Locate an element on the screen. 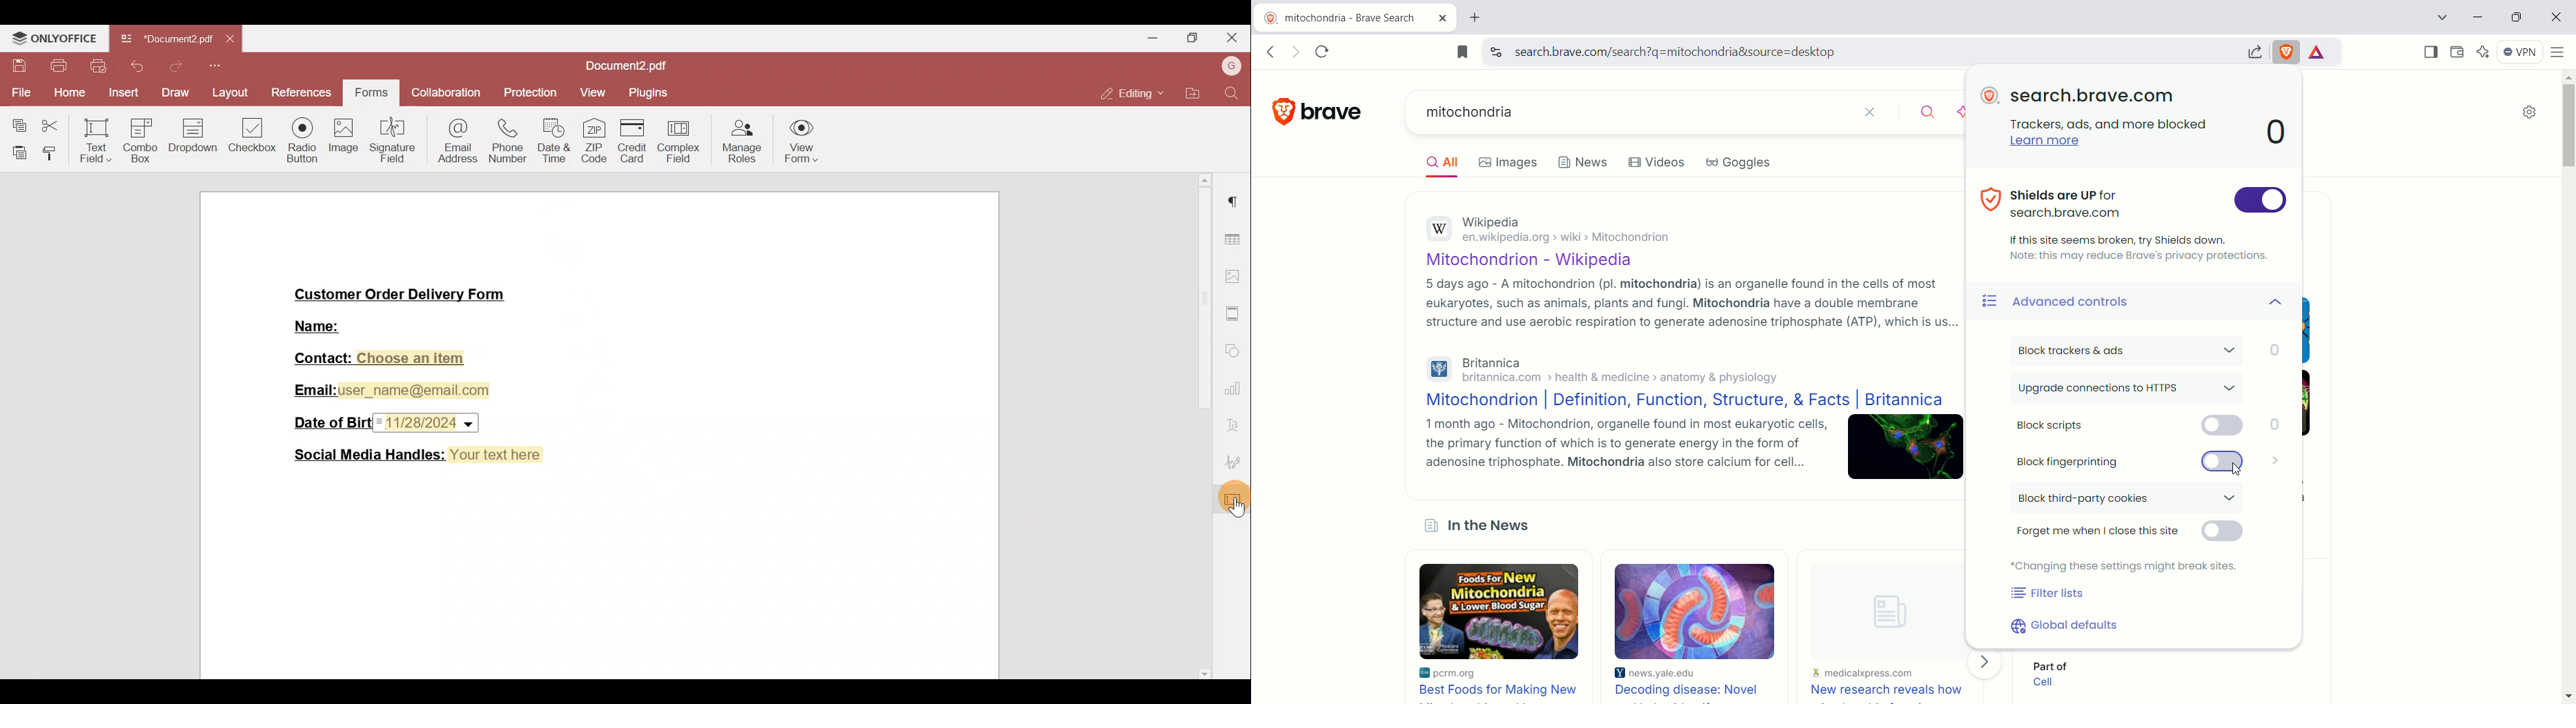 This screenshot has height=728, width=2576. Close tab is located at coordinates (1444, 19).